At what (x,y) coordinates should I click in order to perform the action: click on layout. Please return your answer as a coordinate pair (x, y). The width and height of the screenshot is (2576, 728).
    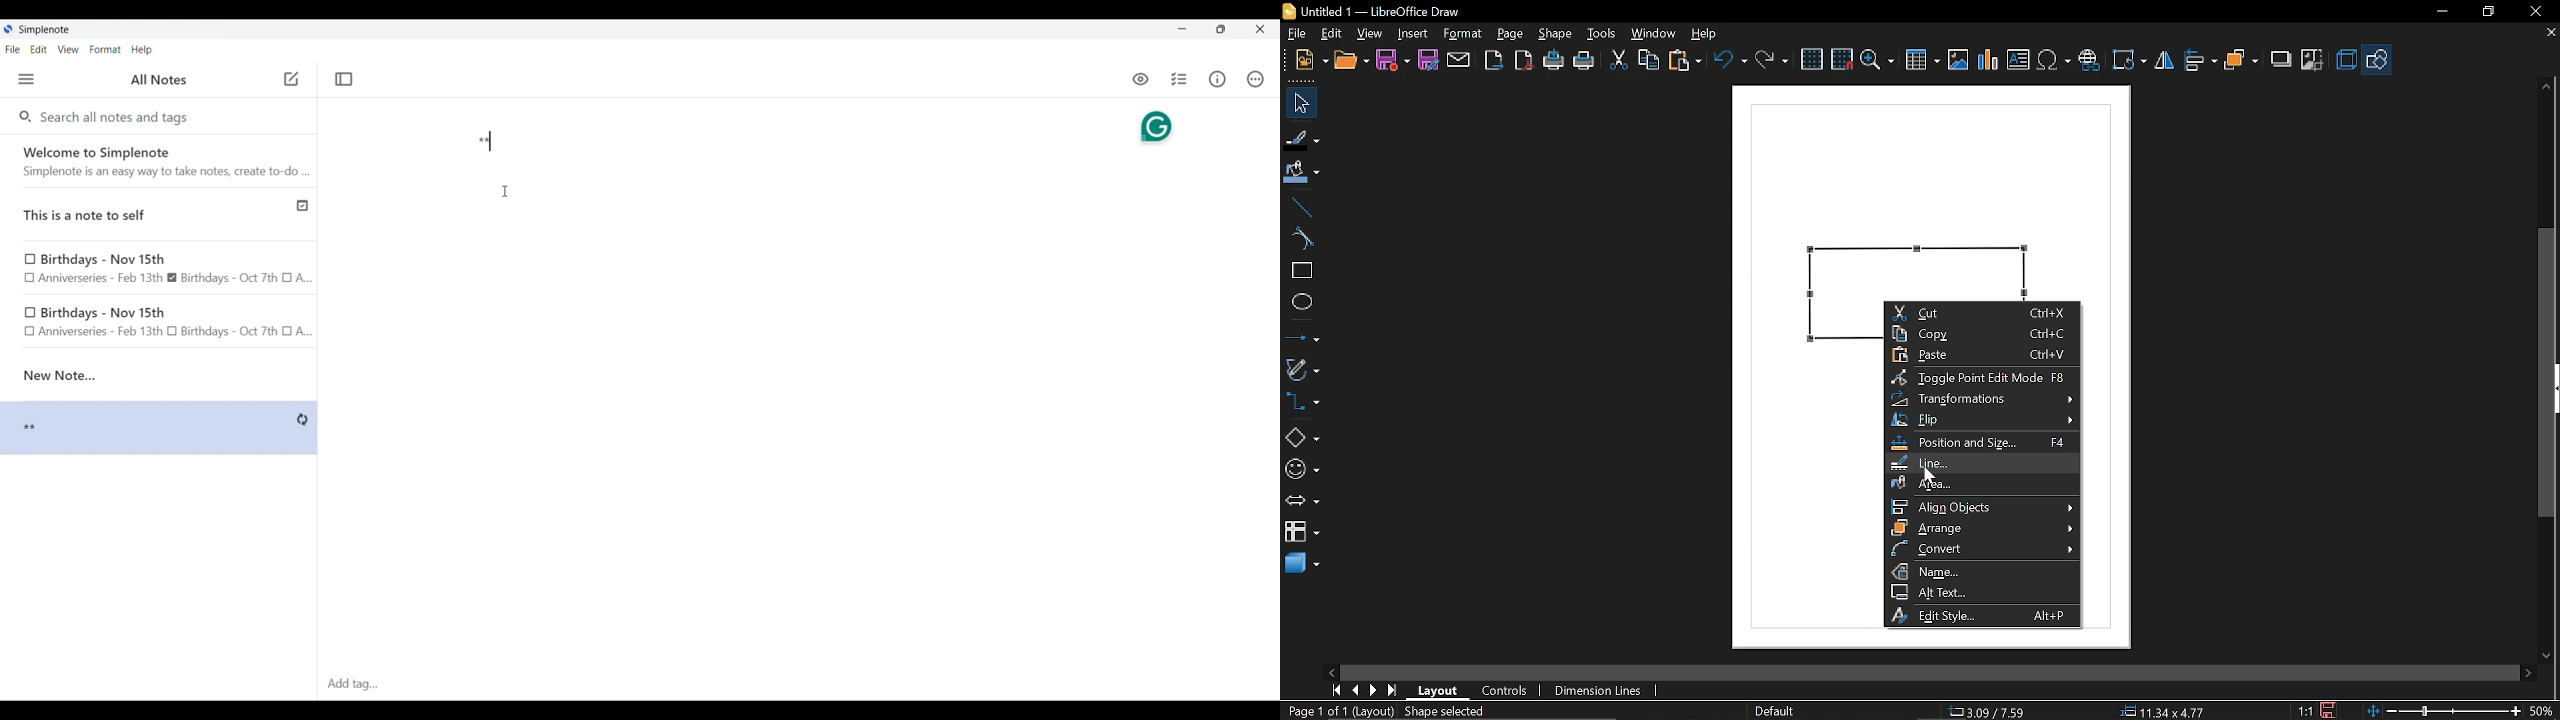
    Looking at the image, I should click on (1441, 691).